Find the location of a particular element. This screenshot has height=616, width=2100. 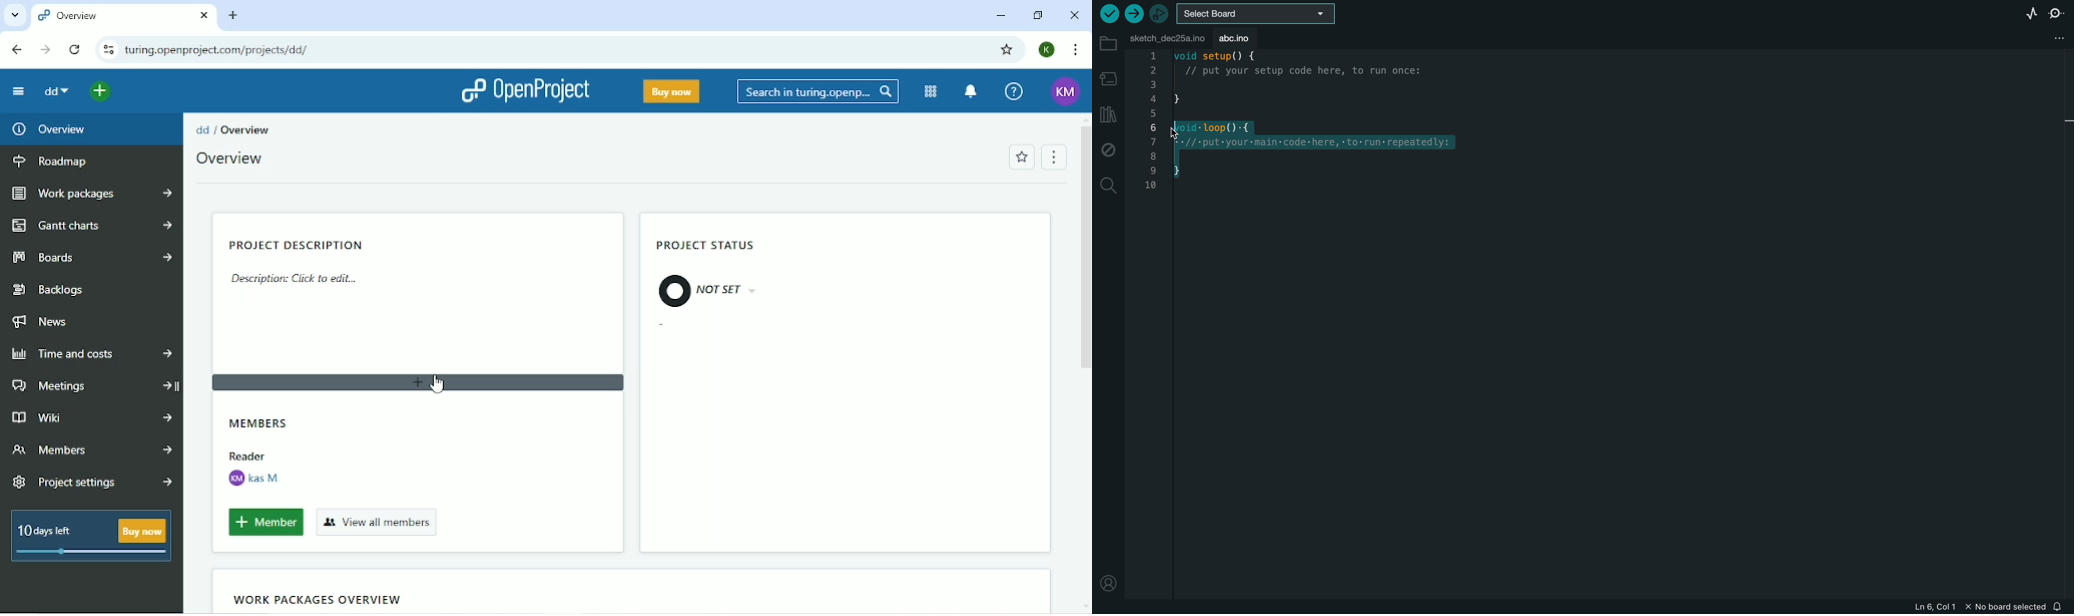

Overview is located at coordinates (49, 128).